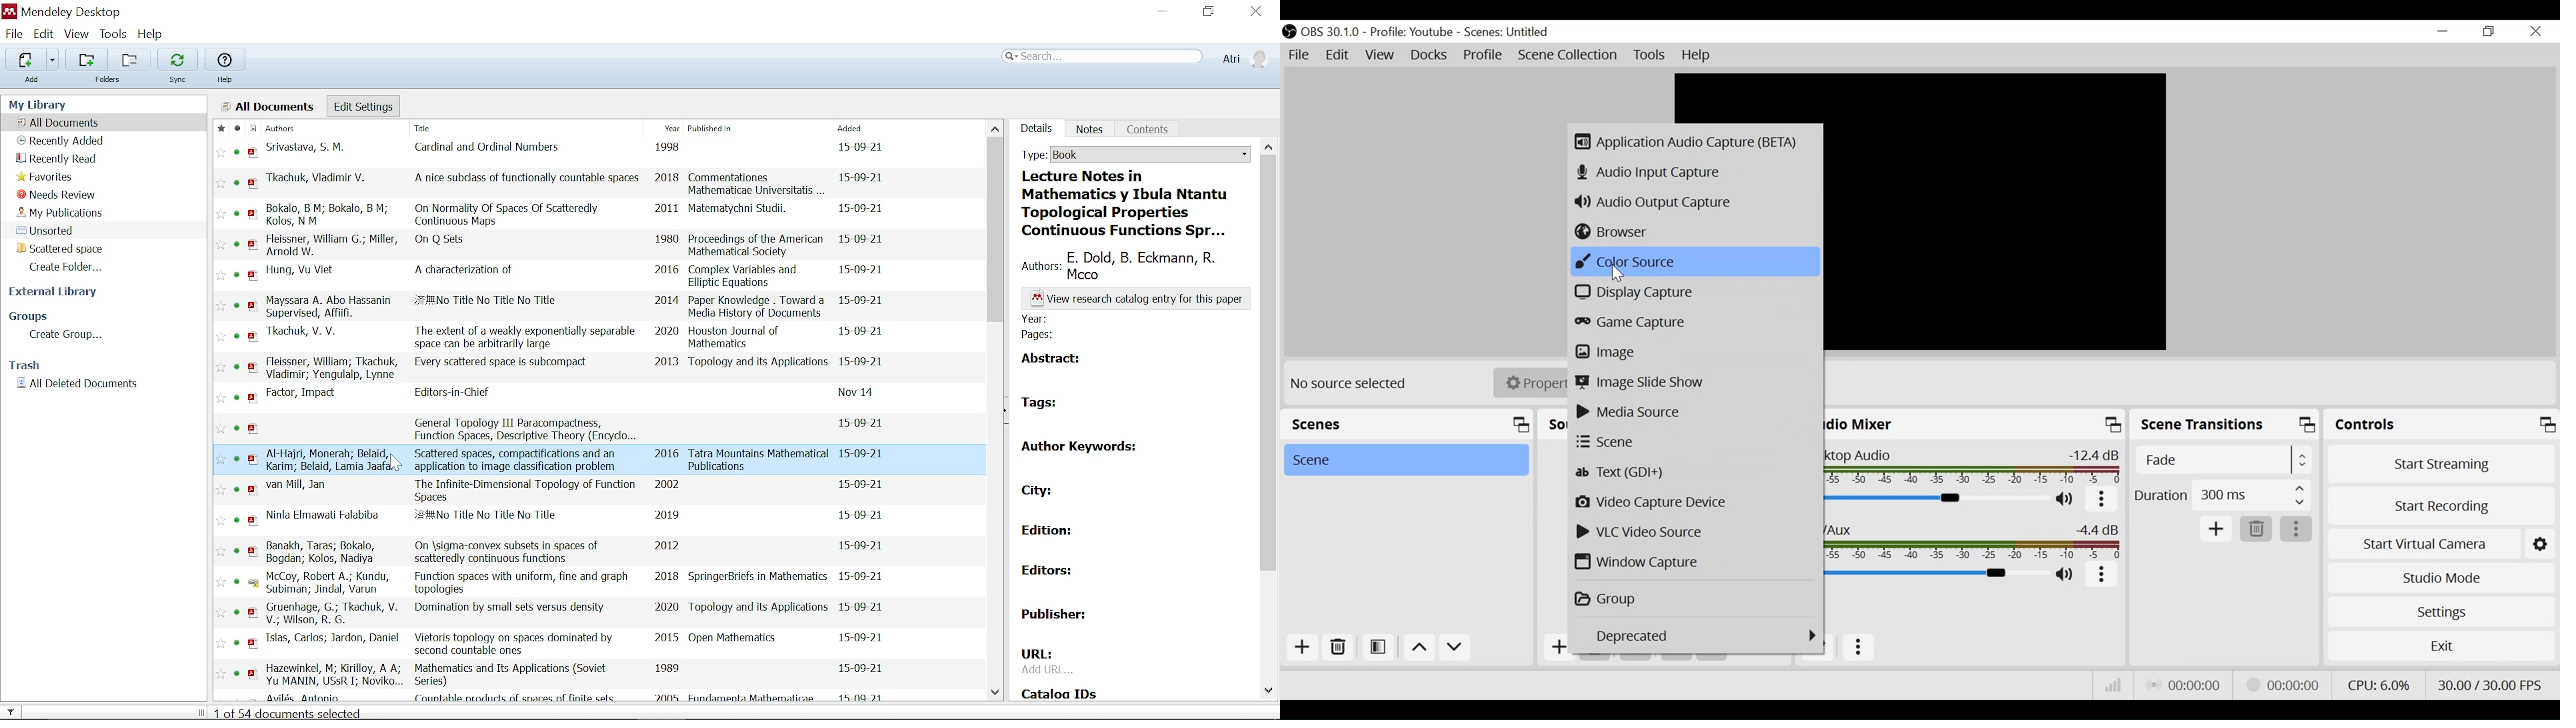 This screenshot has height=728, width=2576. I want to click on Settings, so click(2442, 612).